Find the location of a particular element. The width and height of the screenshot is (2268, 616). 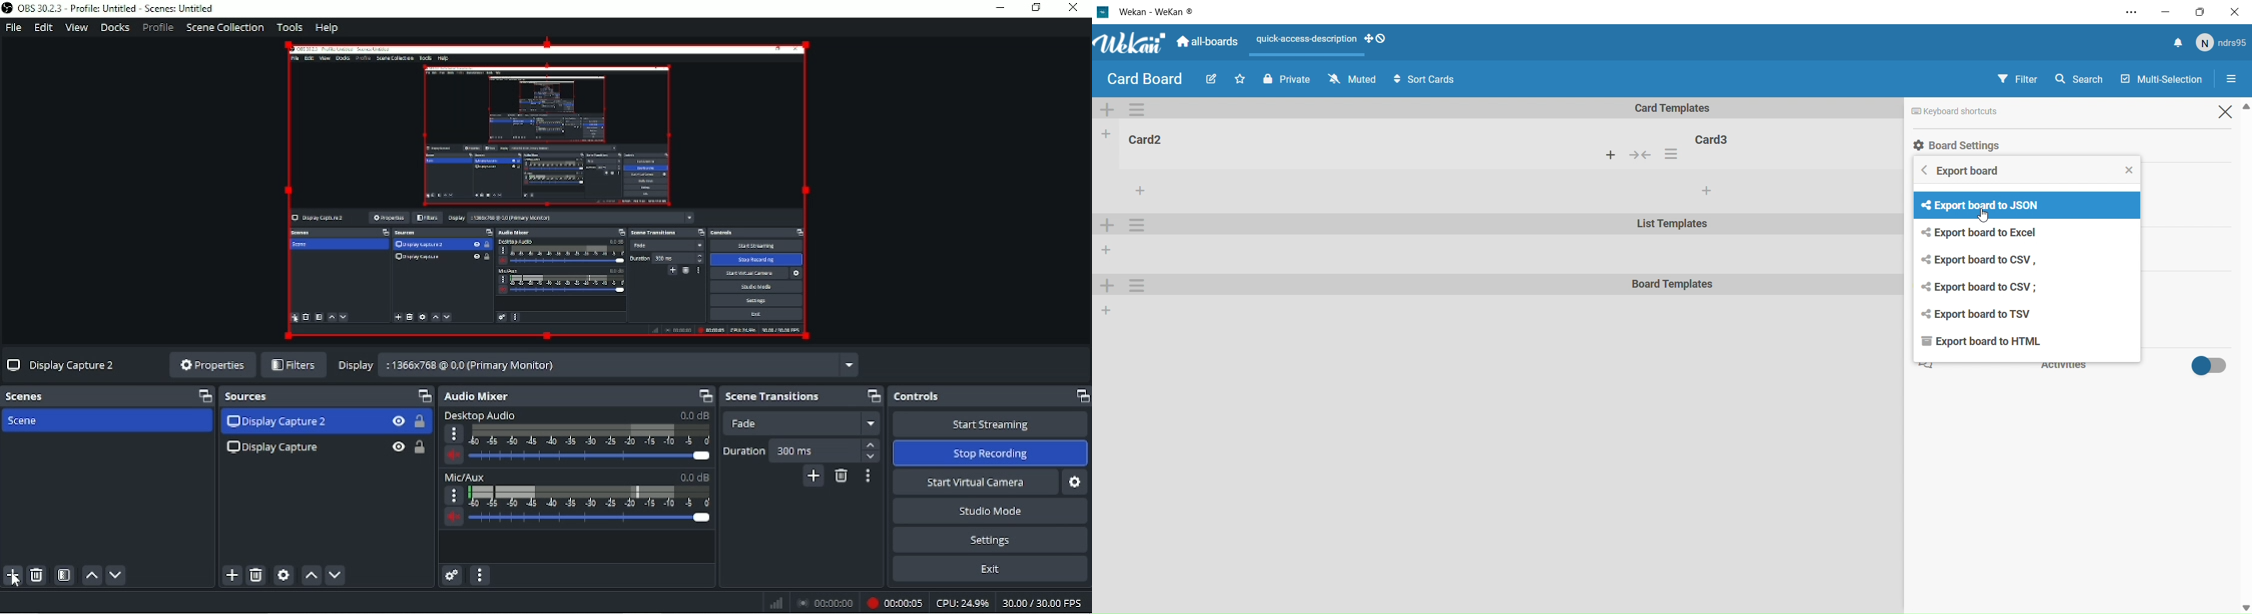

View is located at coordinates (76, 29).